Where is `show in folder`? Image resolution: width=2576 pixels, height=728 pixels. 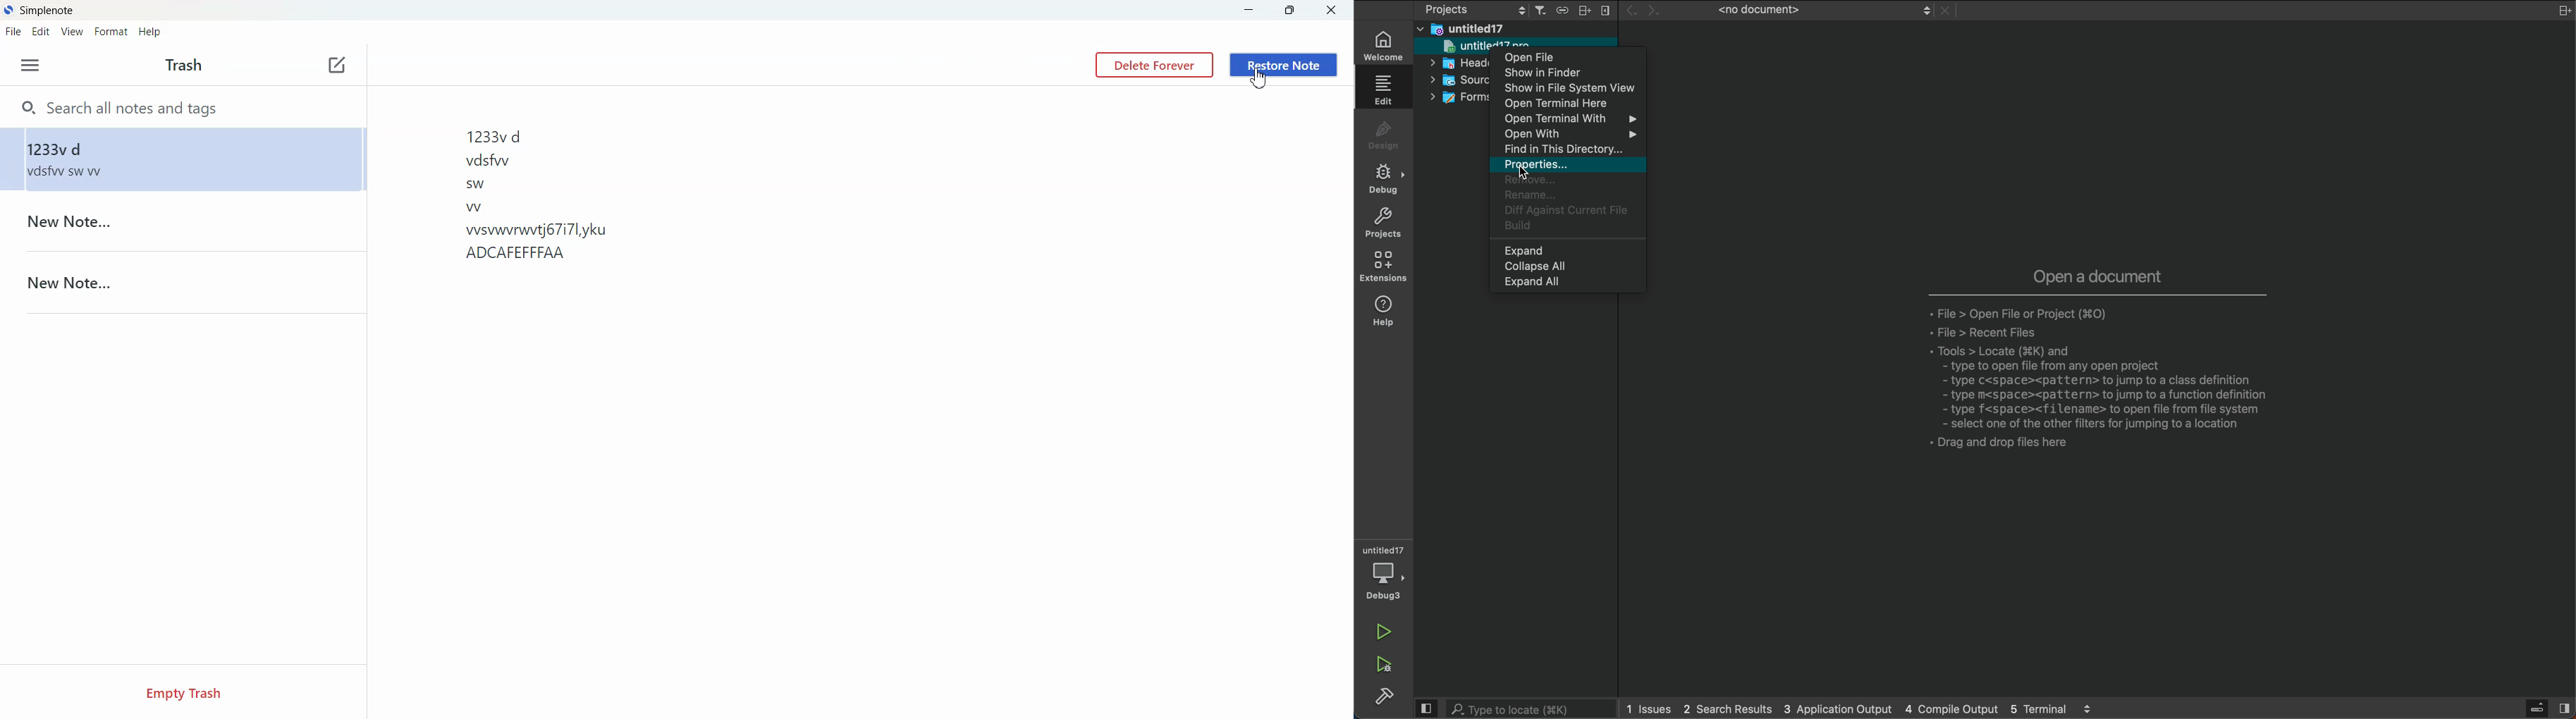
show in folder is located at coordinates (1575, 73).